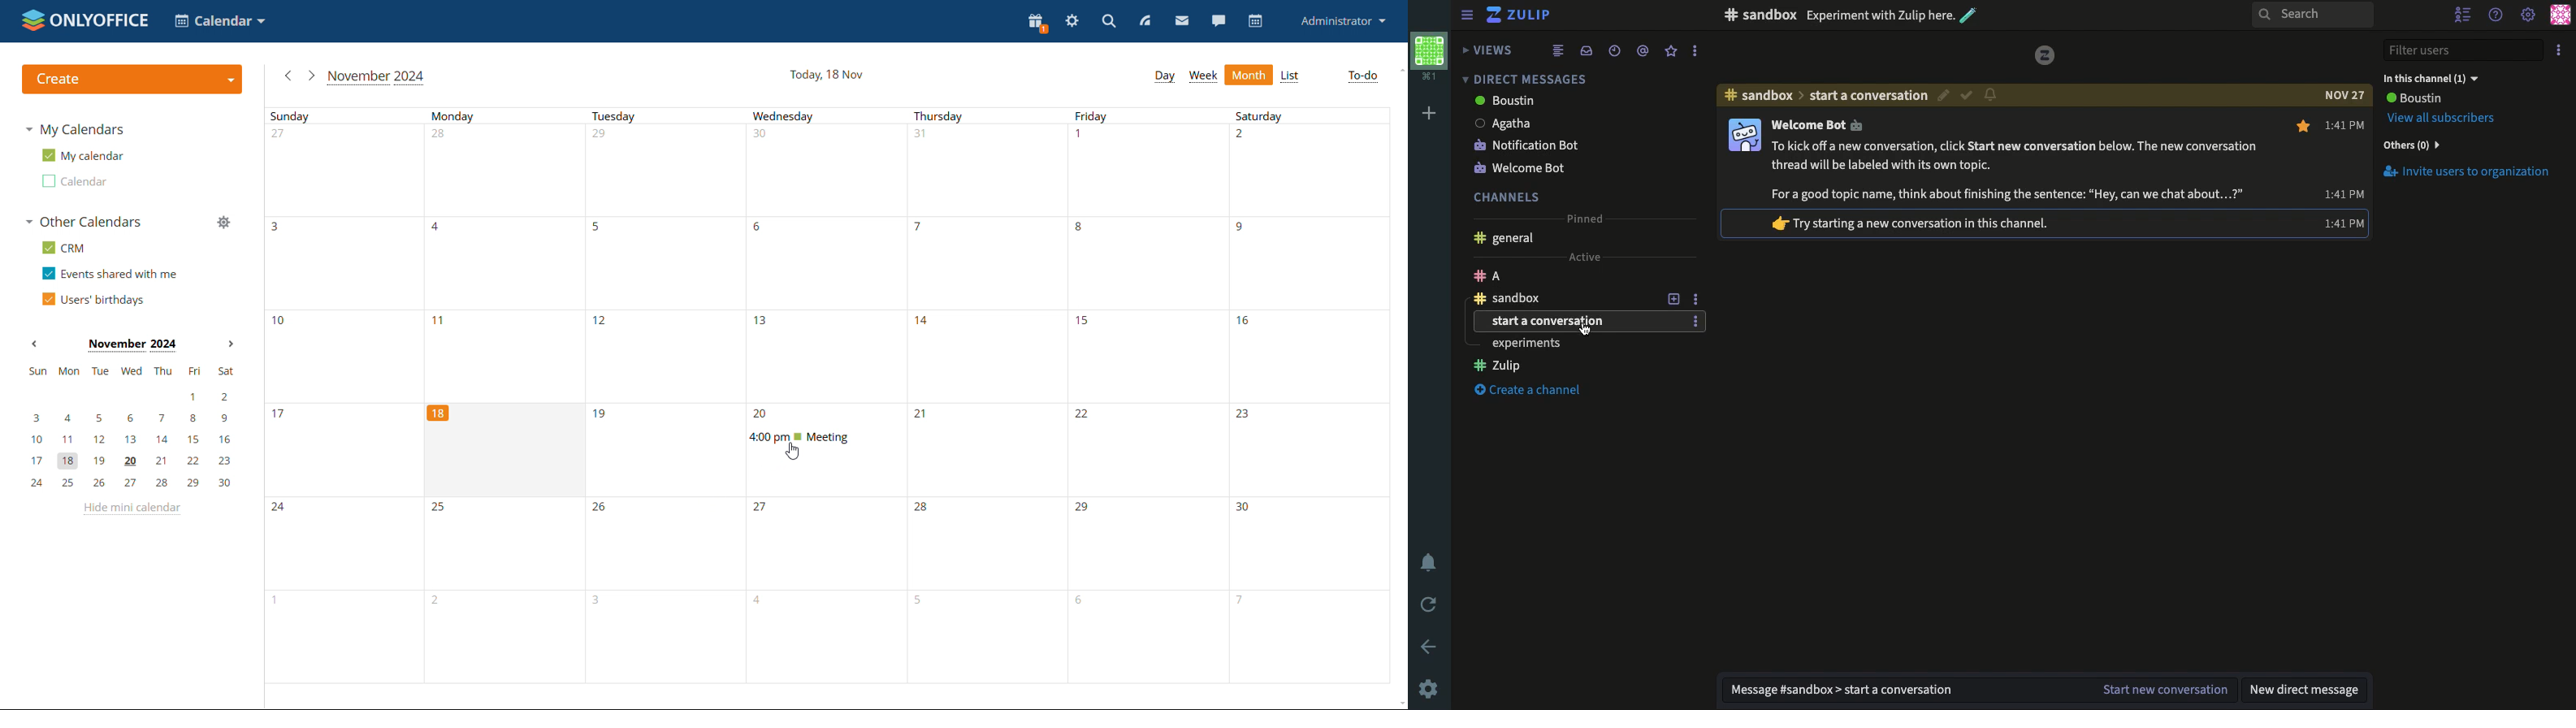 The image size is (2576, 728). I want to click on # sandbox, so click(1760, 15).